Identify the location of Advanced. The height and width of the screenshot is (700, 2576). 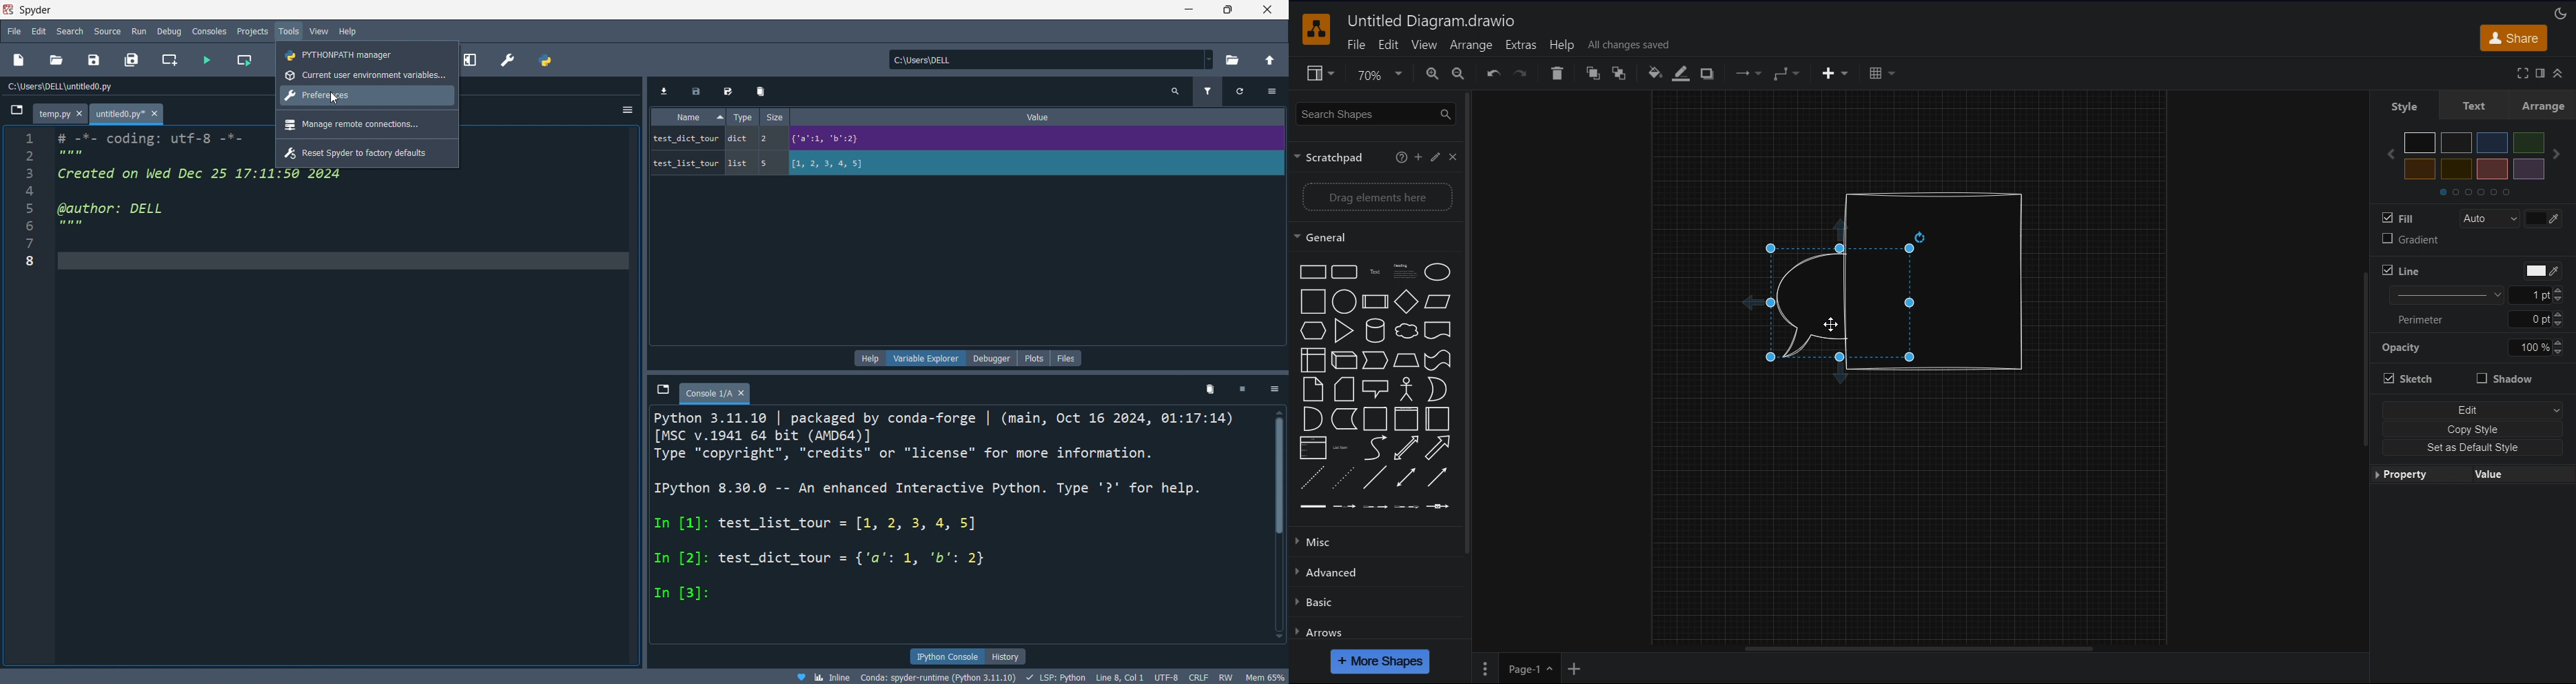
(1376, 572).